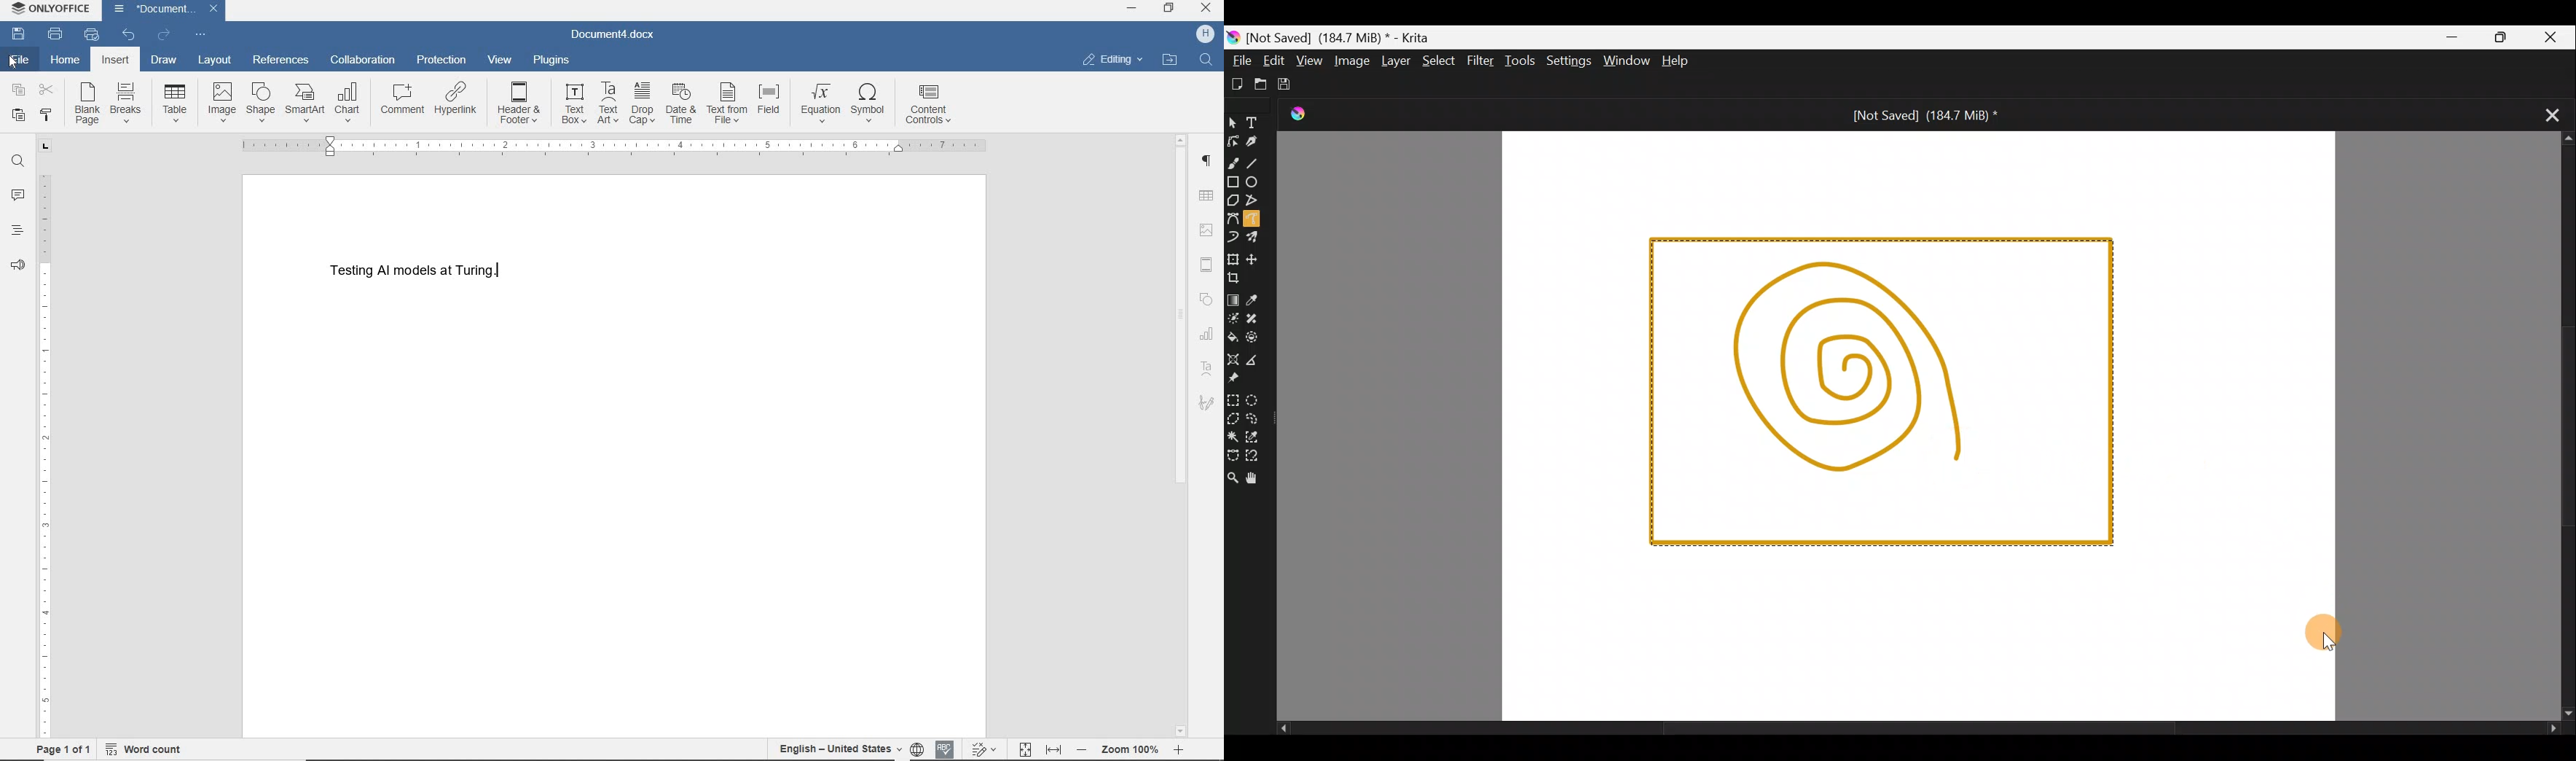  What do you see at coordinates (1232, 182) in the screenshot?
I see `Rectangle tool` at bounding box center [1232, 182].